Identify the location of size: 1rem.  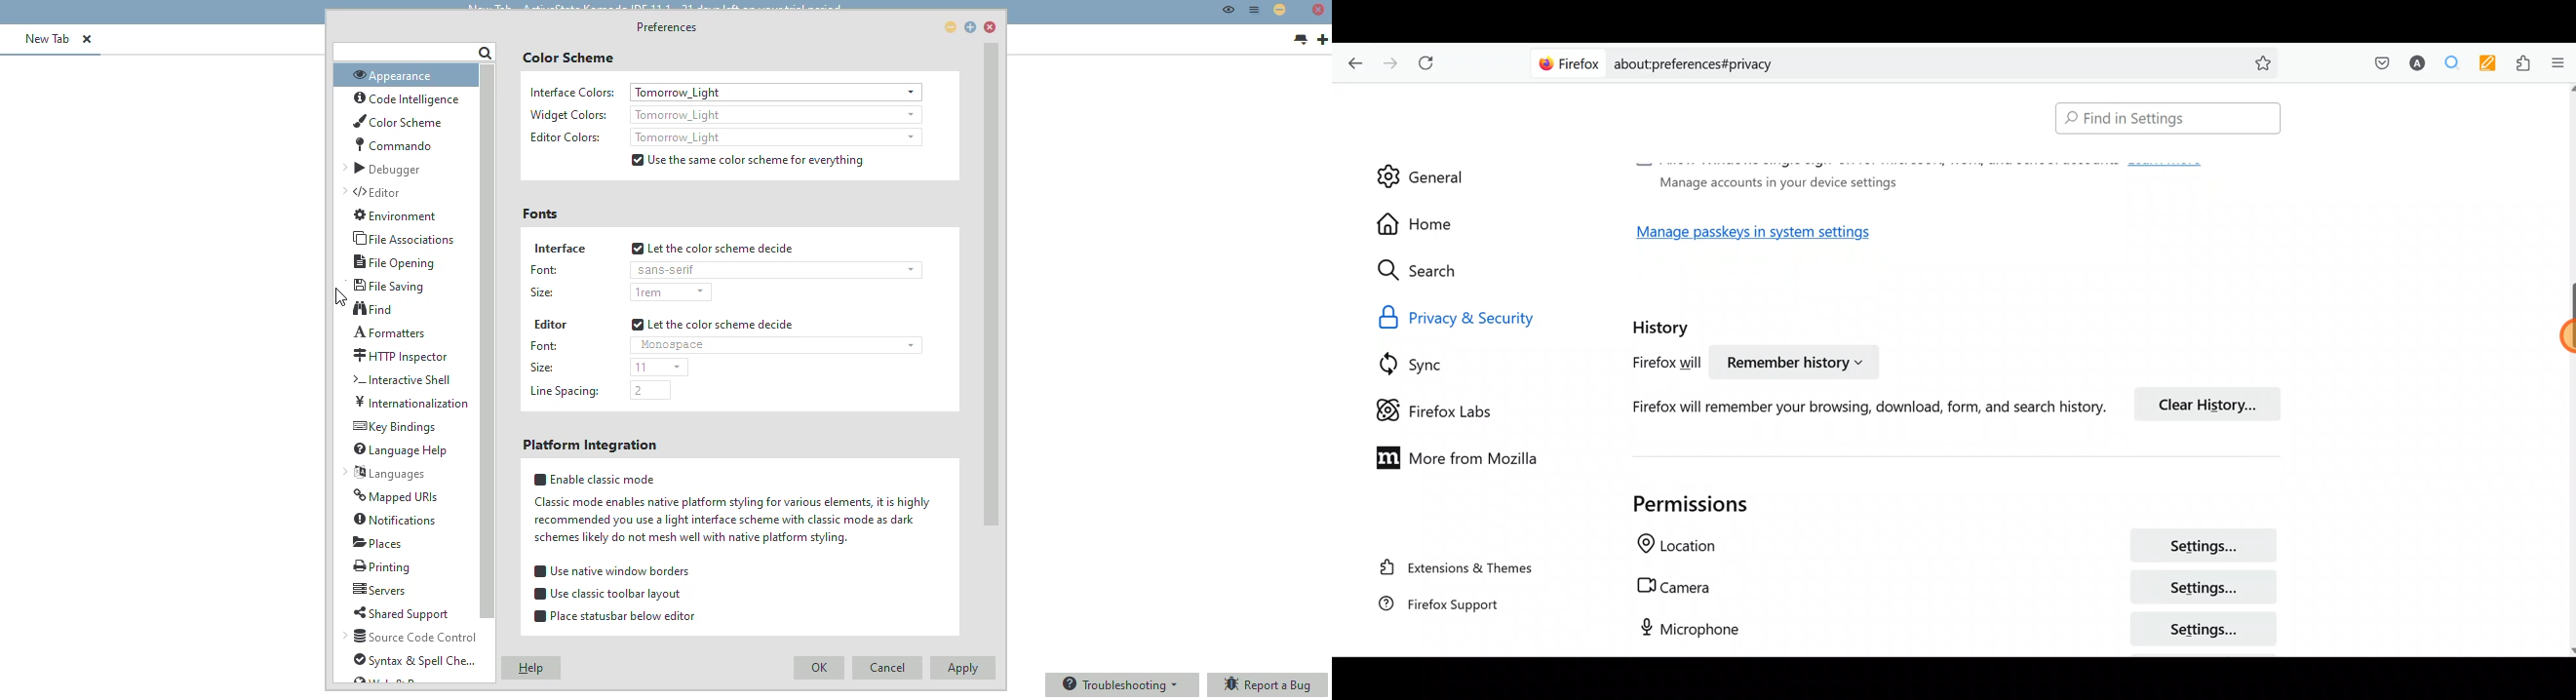
(618, 291).